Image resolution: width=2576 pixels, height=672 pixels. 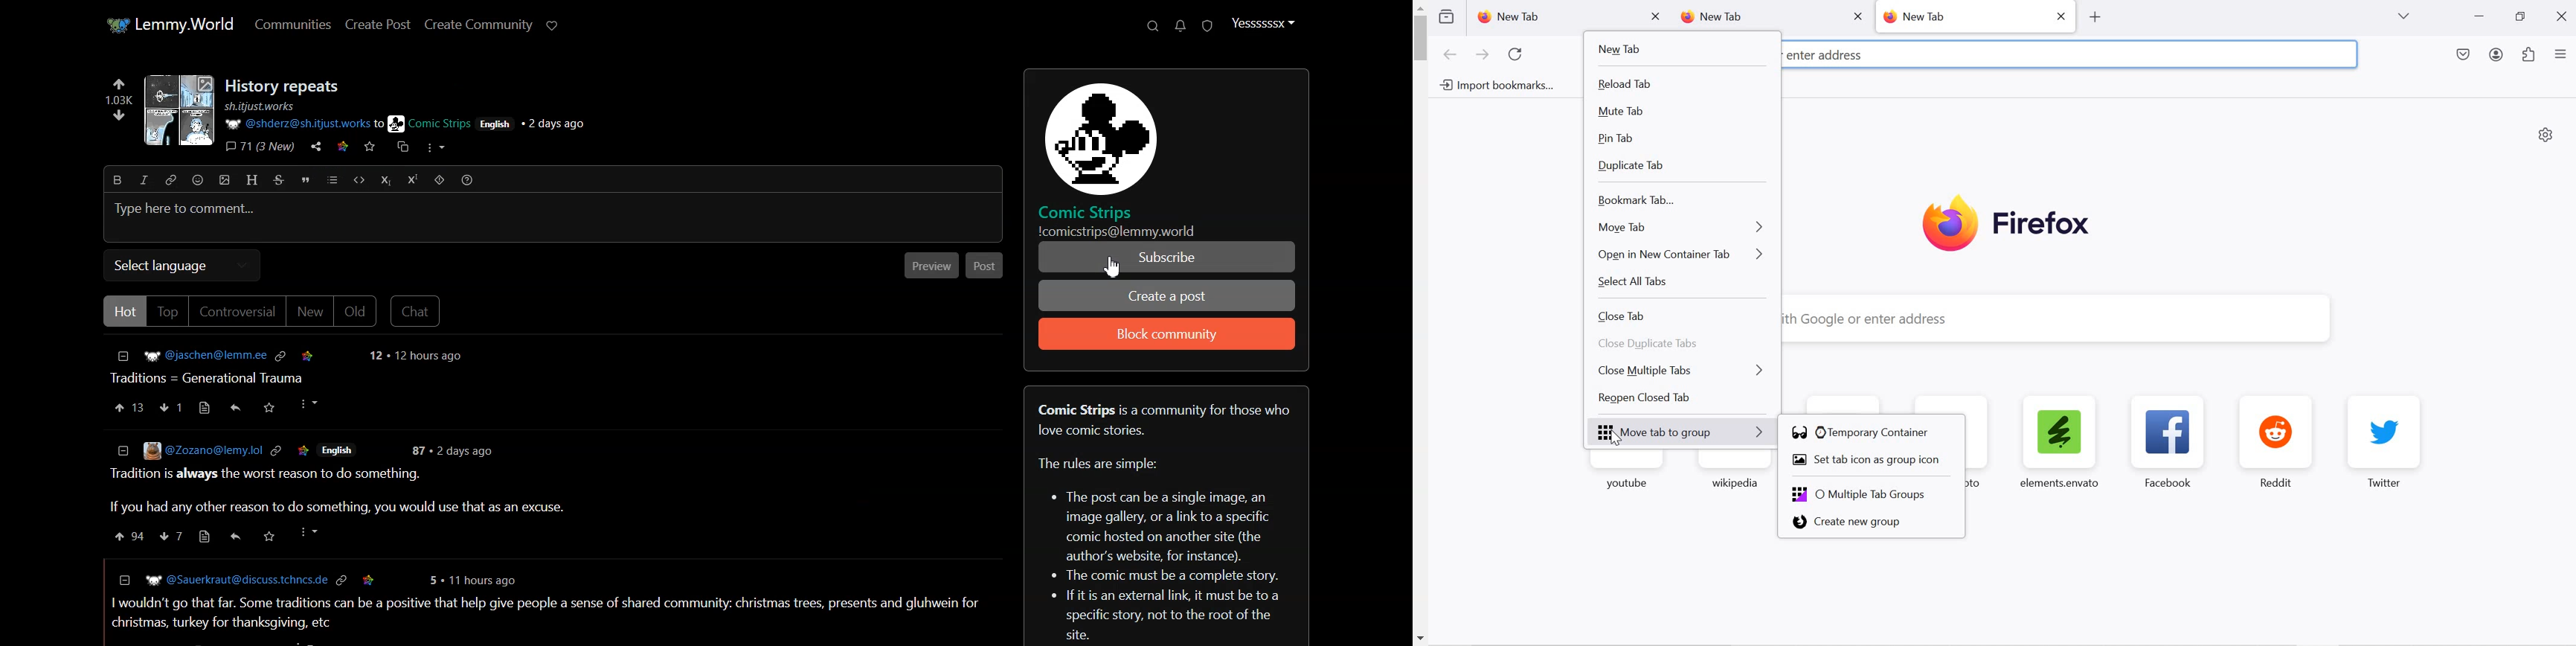 What do you see at coordinates (1095, 135) in the screenshot?
I see `Community logo` at bounding box center [1095, 135].